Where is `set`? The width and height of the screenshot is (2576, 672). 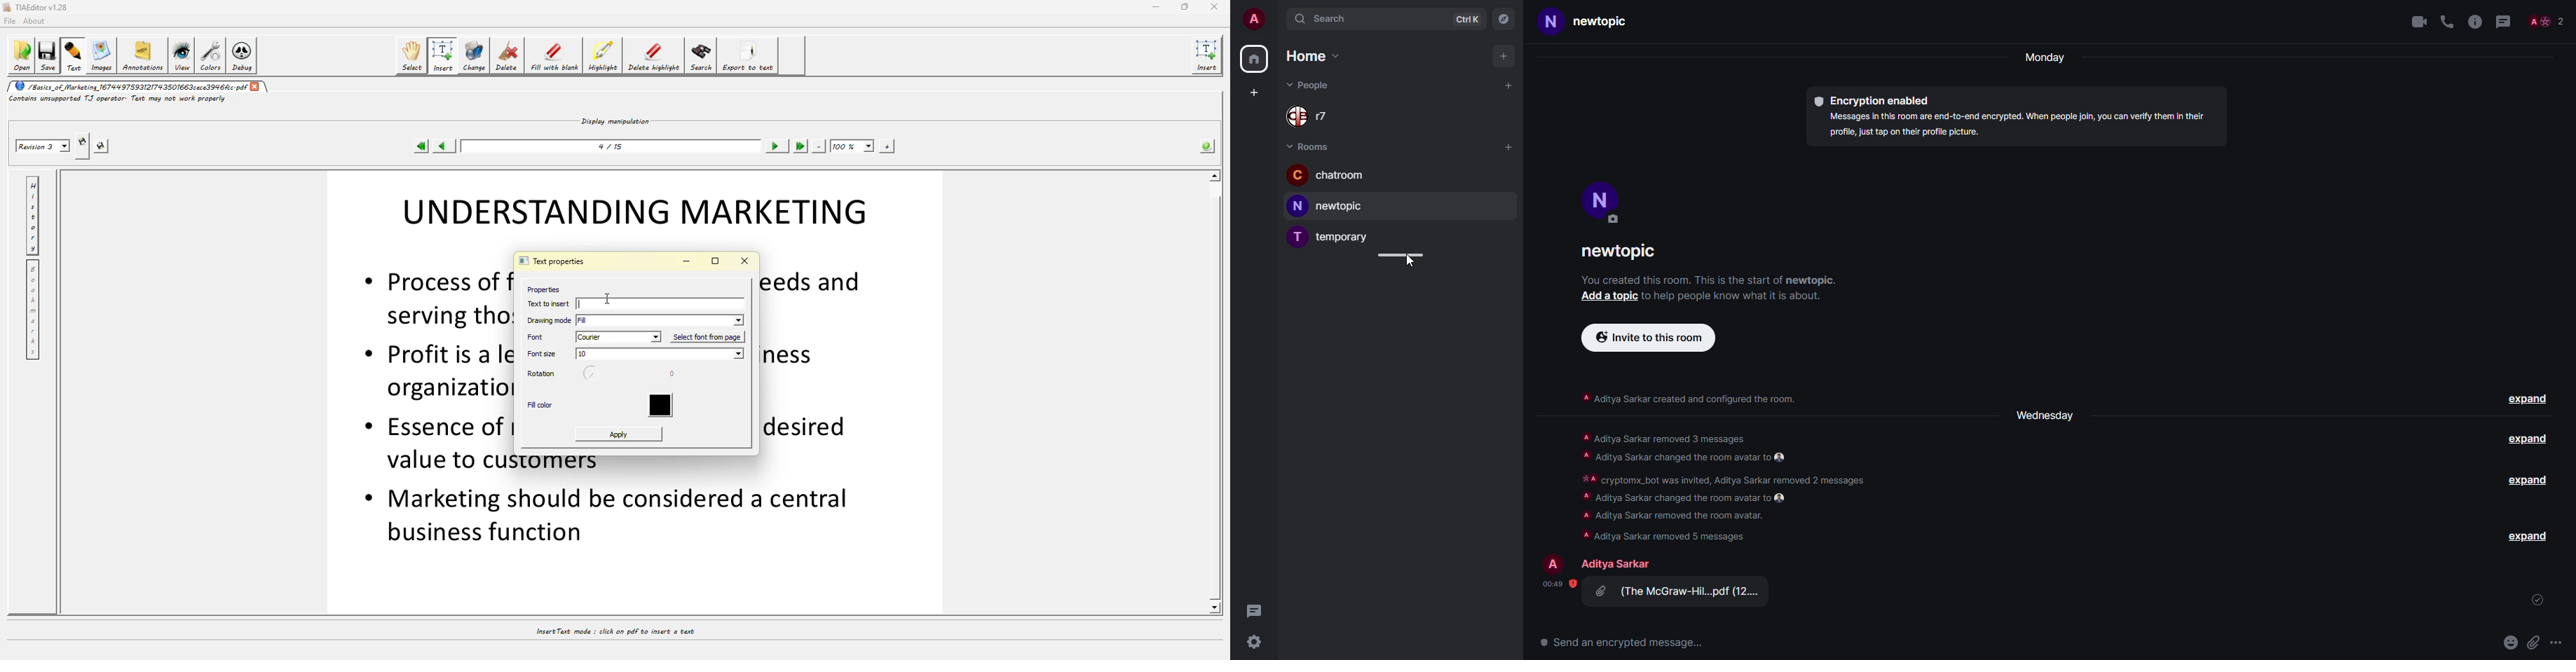
set is located at coordinates (2538, 602).